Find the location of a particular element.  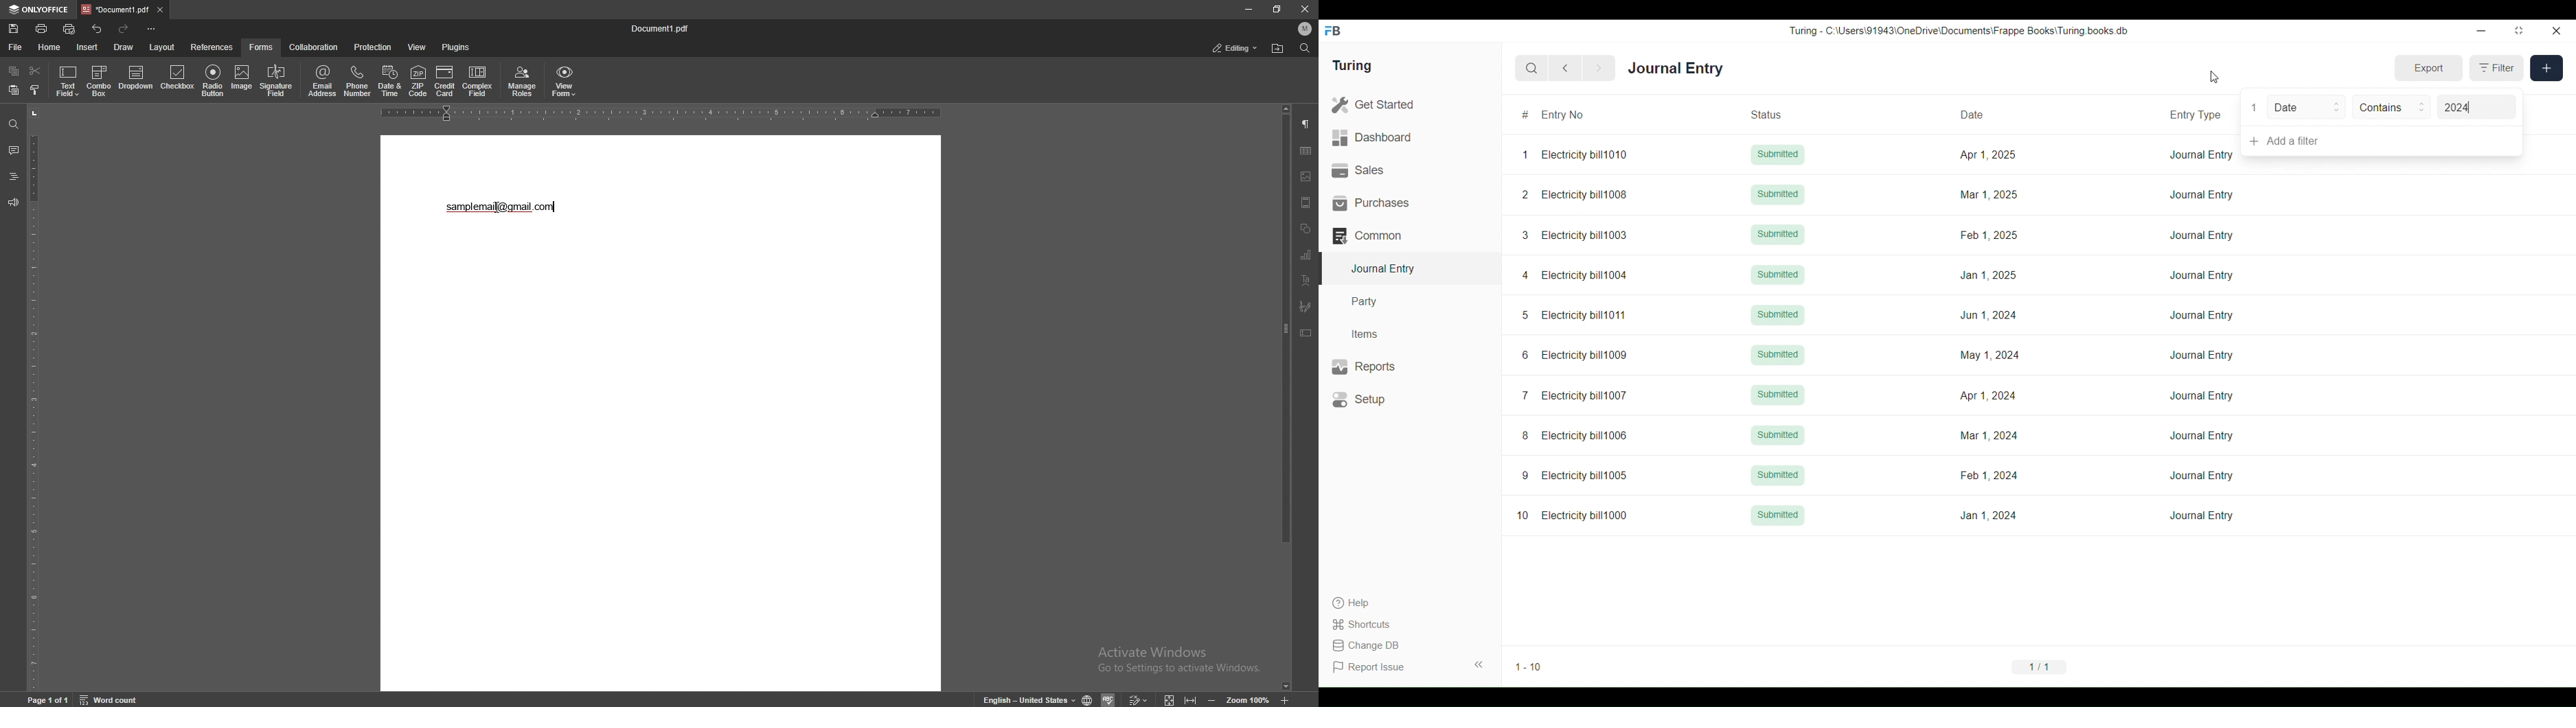

Collapse sidebar is located at coordinates (1479, 664).